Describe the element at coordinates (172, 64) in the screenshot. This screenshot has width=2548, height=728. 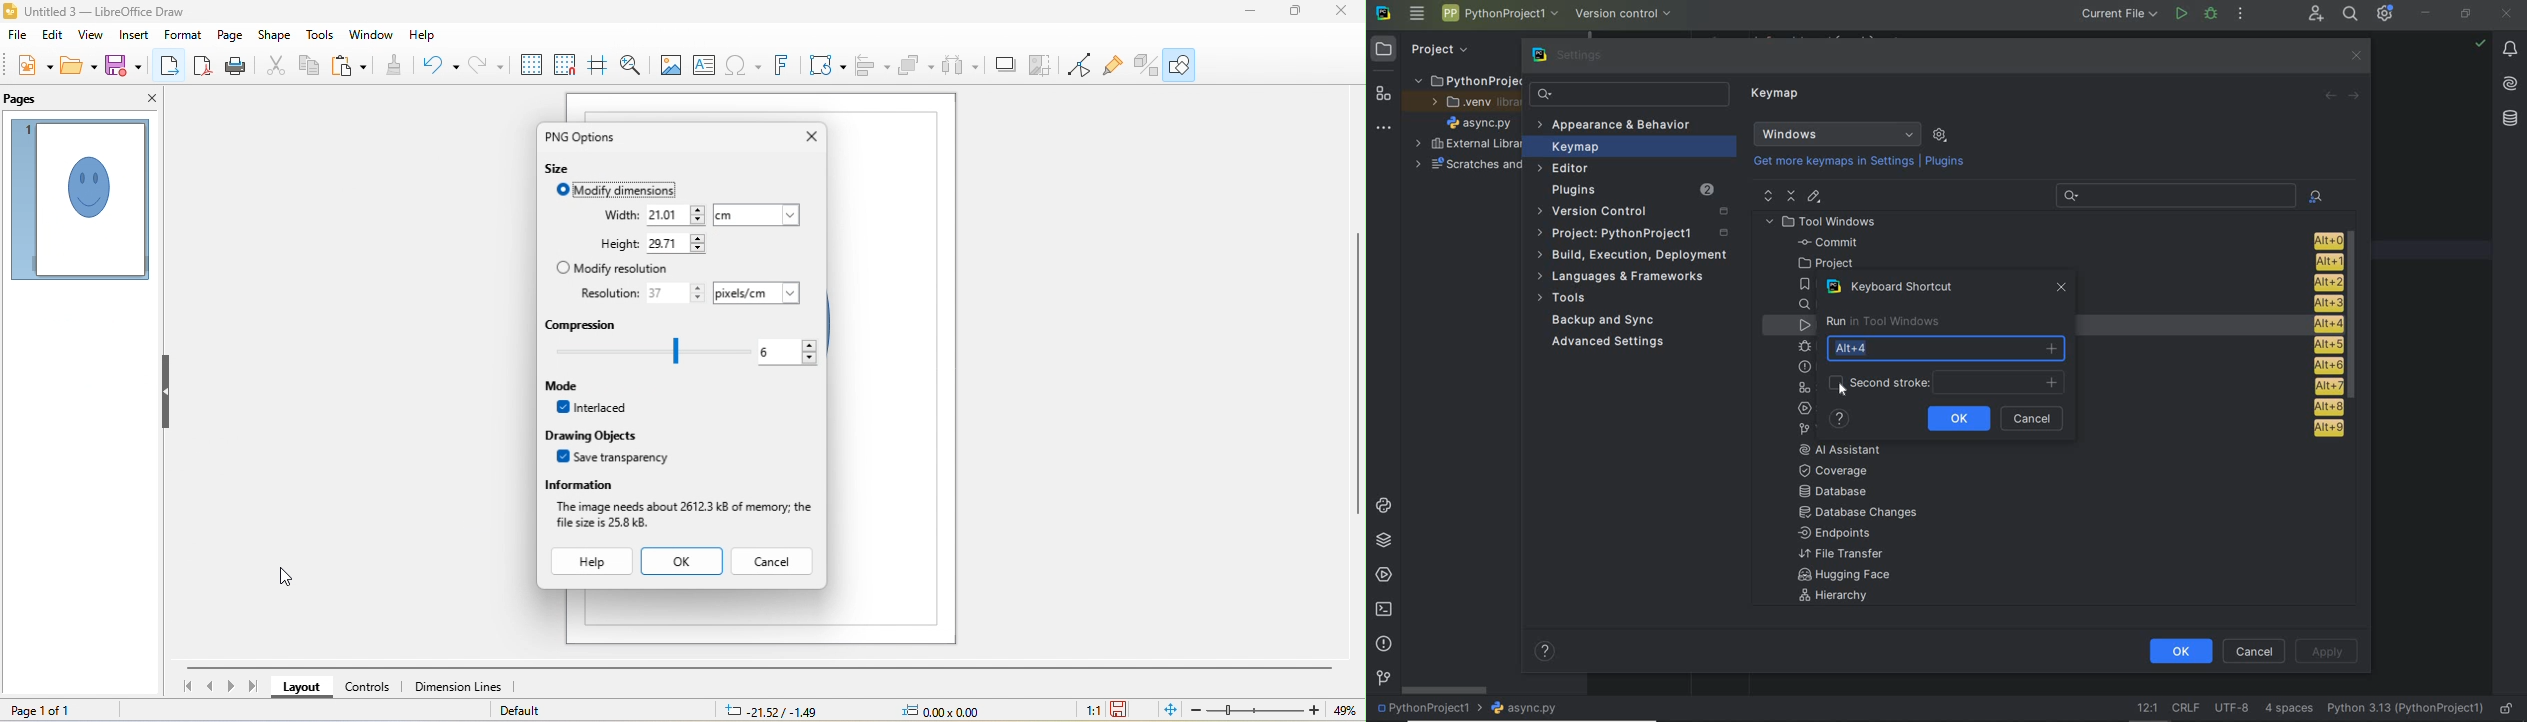
I see `export` at that location.